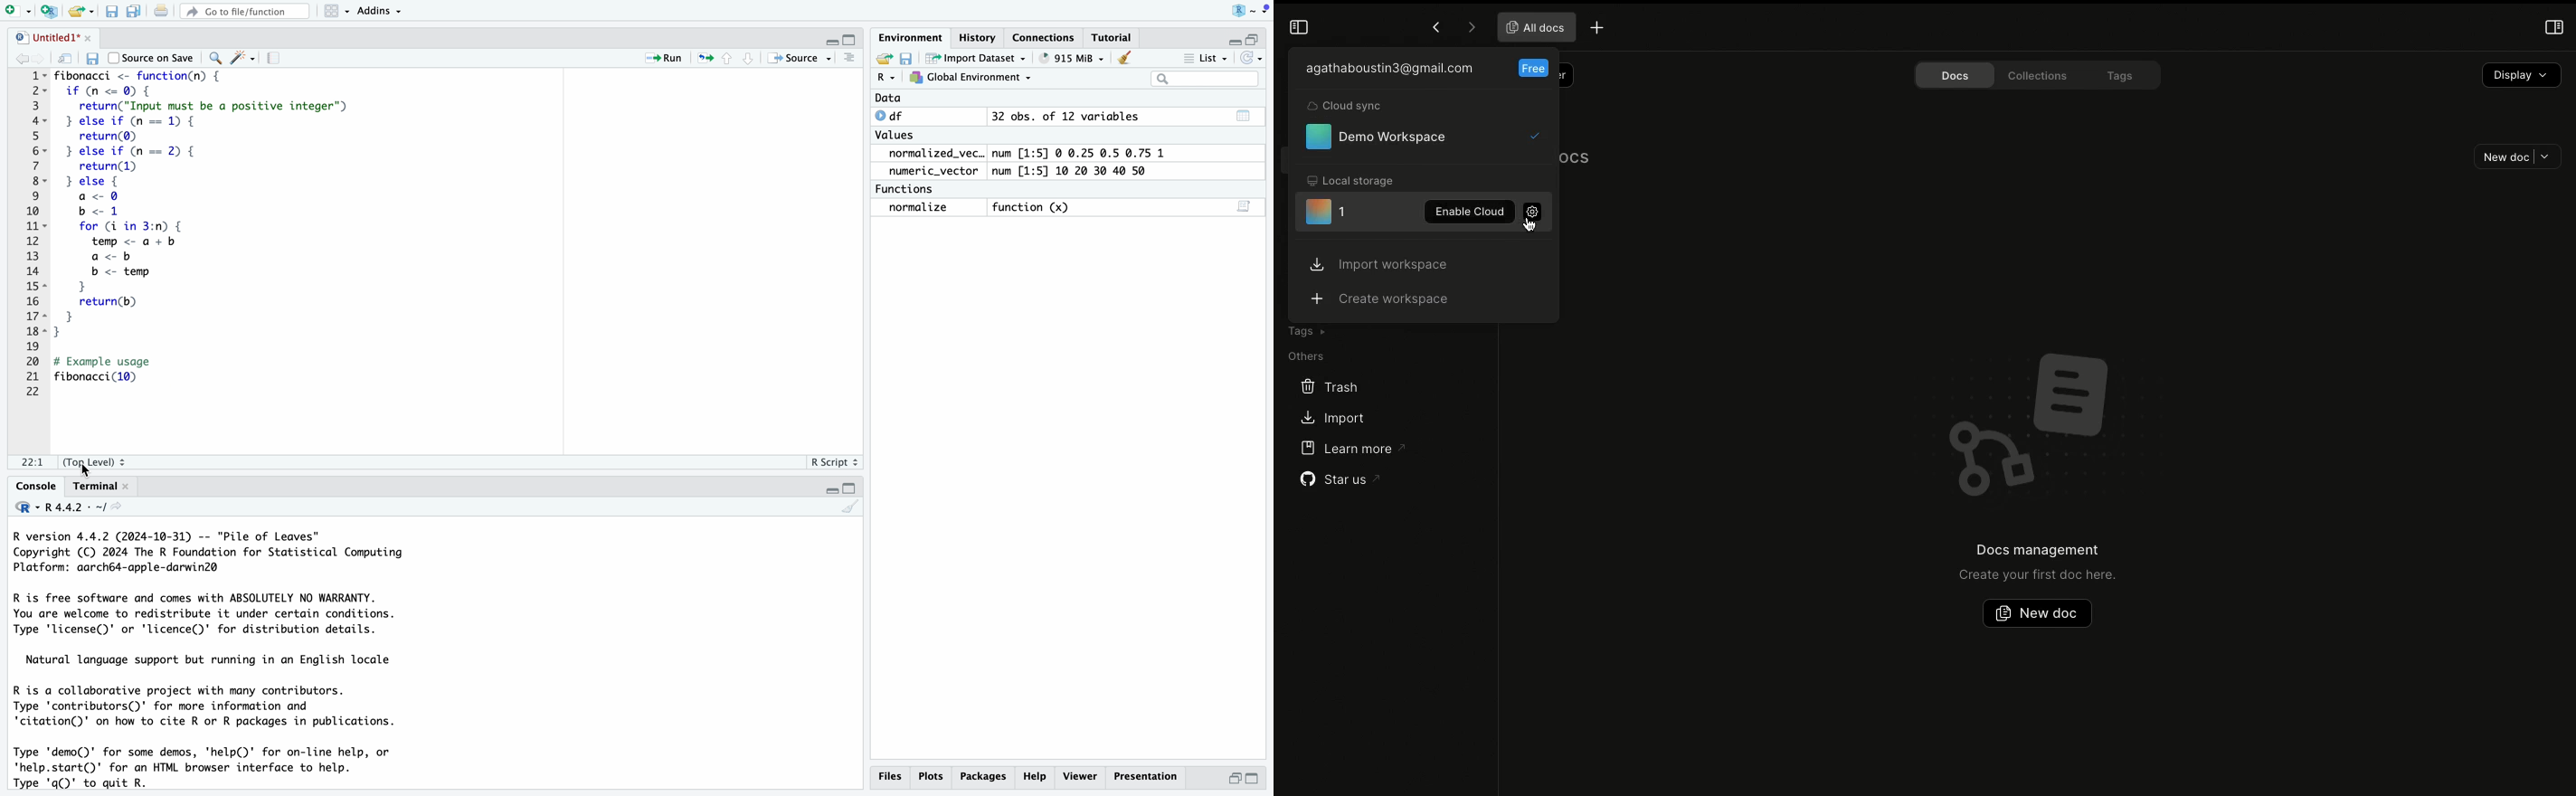  What do you see at coordinates (216, 708) in the screenshot?
I see `R is a collaborative project with many contributors.
Type 'contributors()' for more information and
'citation()' on how to cite R or R packages in publications.` at bounding box center [216, 708].